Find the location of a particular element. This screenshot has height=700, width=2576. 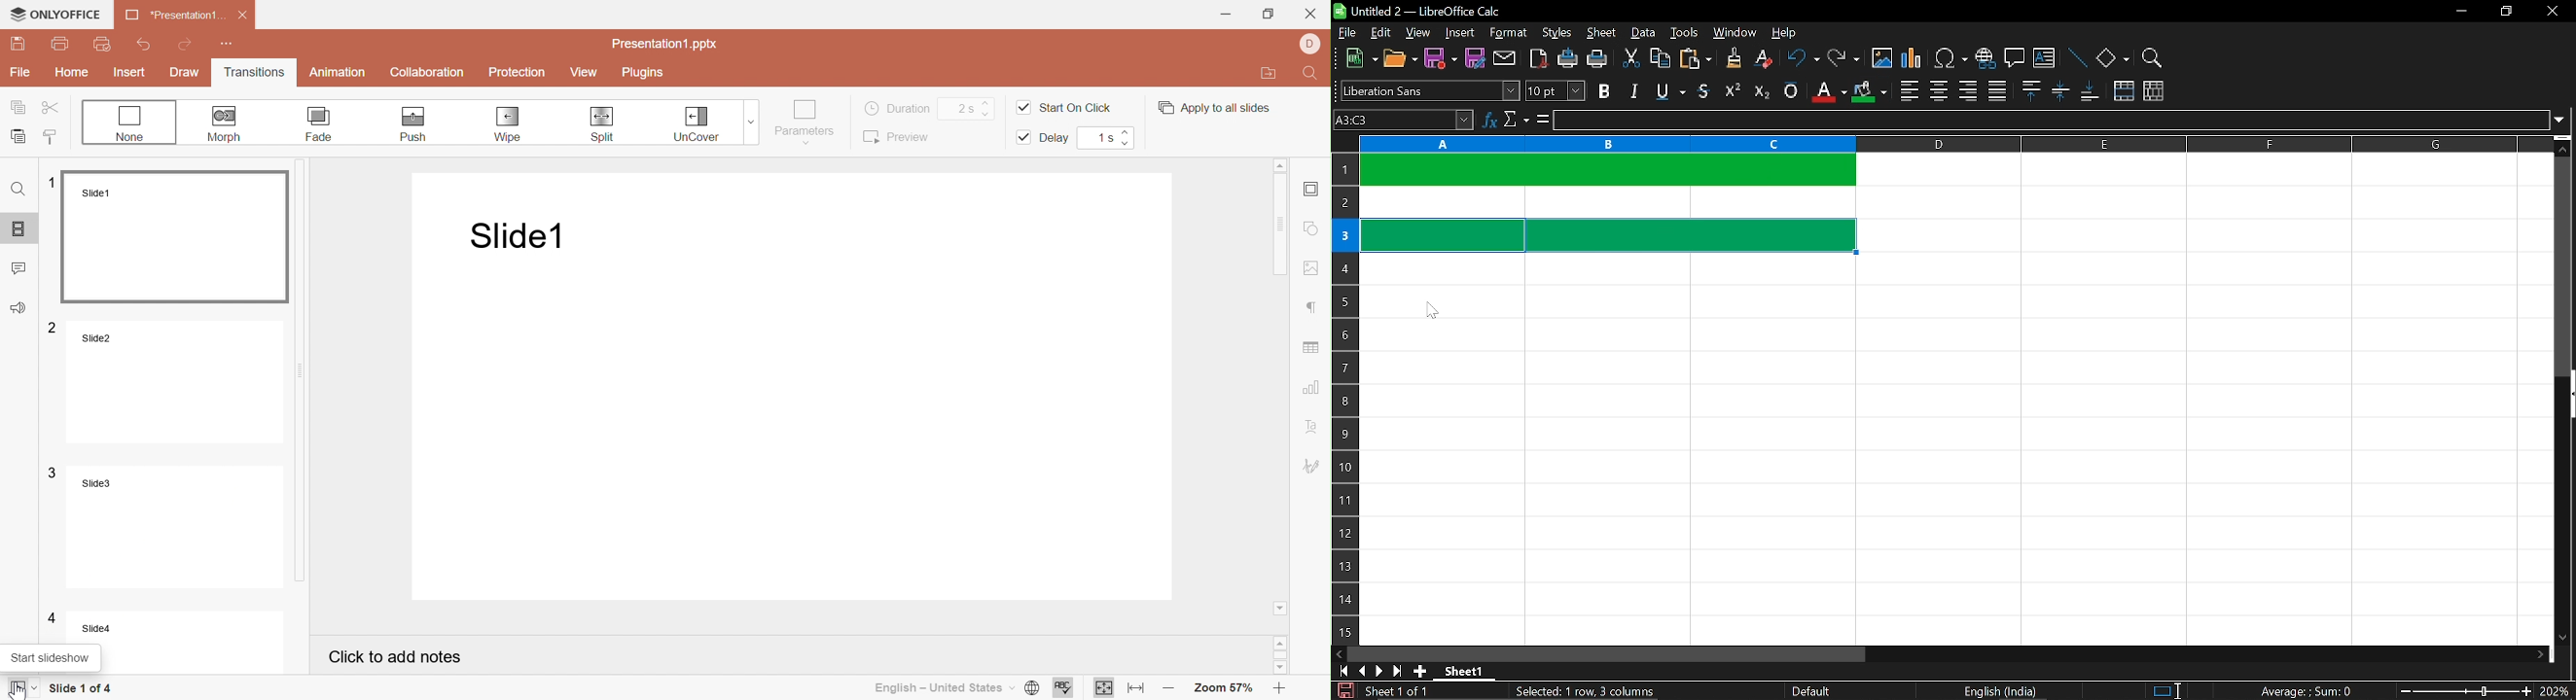

styles is located at coordinates (1556, 34).